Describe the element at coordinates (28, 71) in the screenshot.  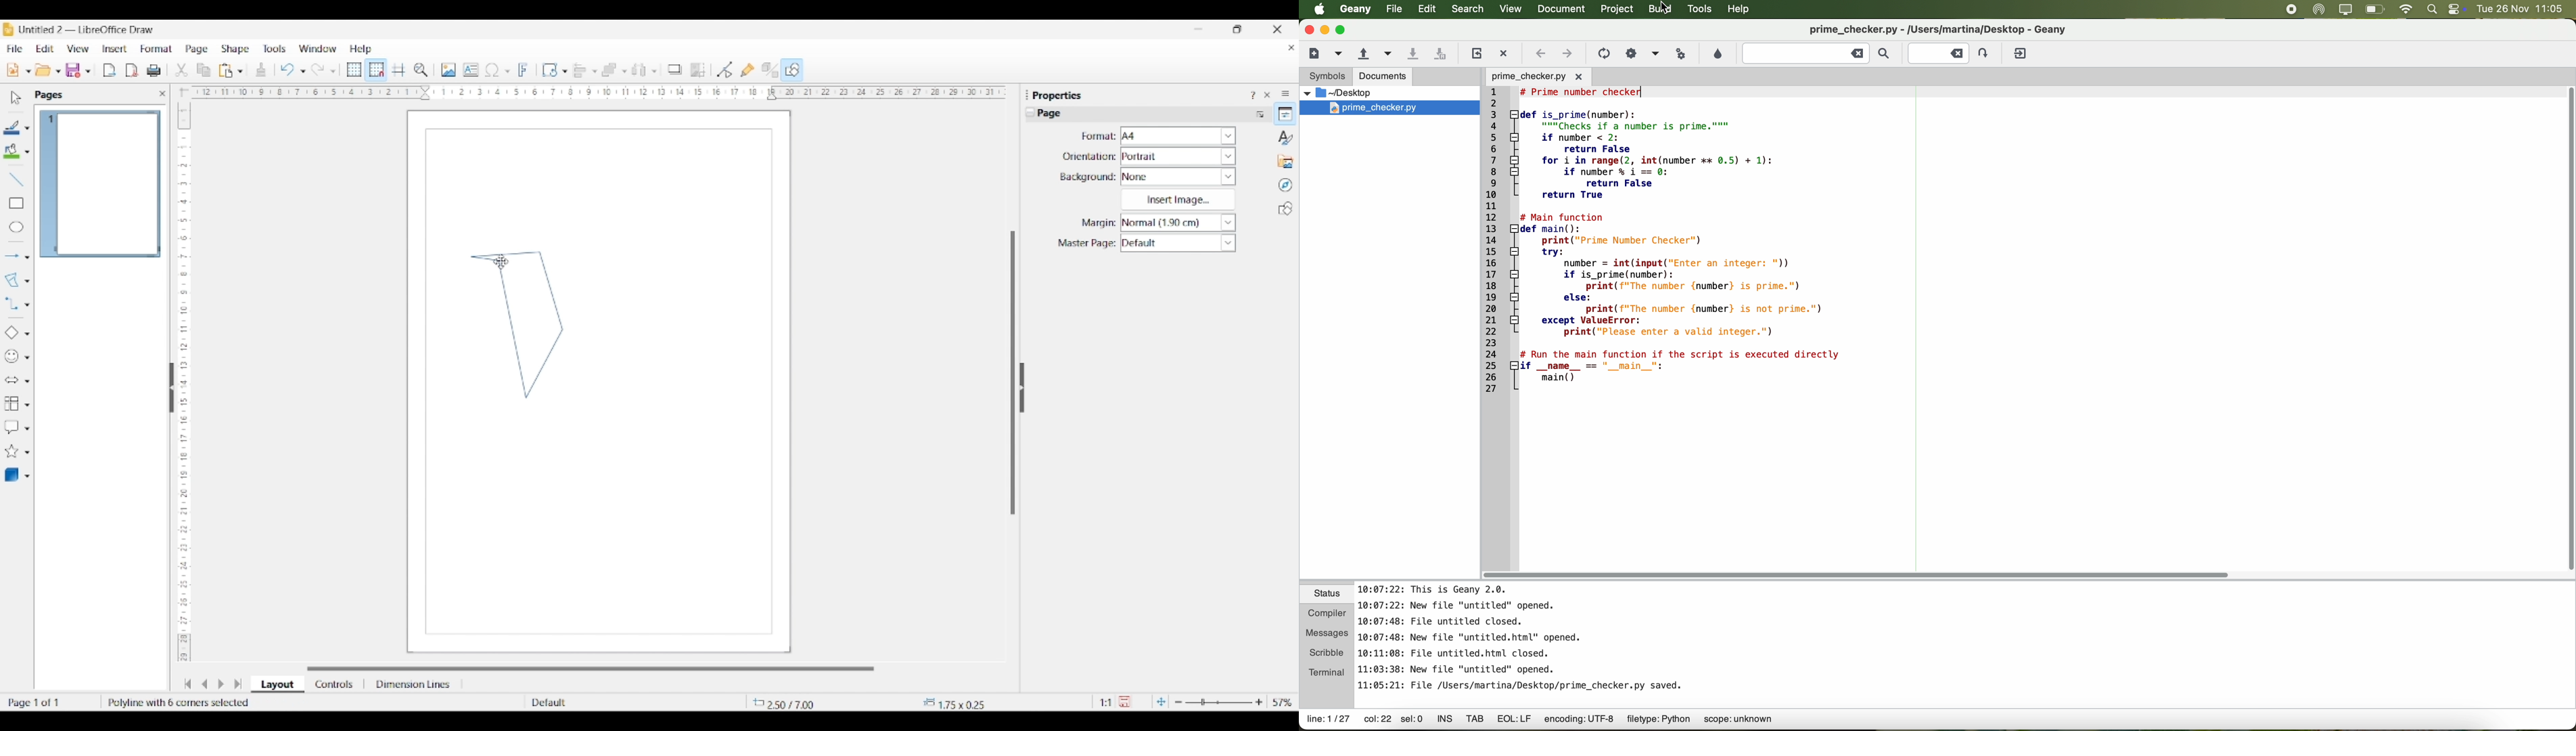
I see `New document format options` at that location.